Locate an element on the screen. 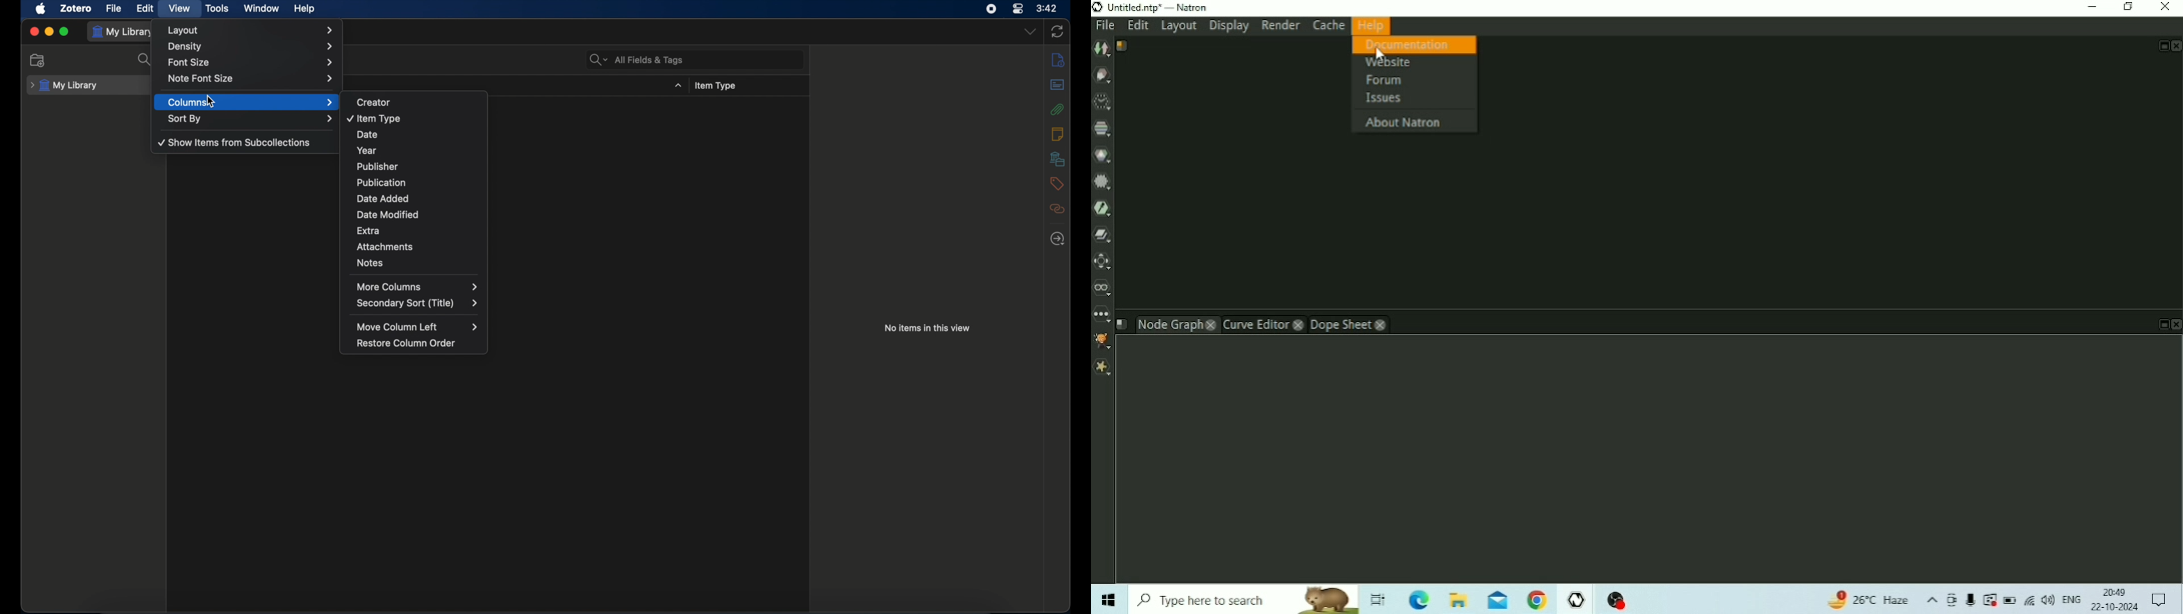 The height and width of the screenshot is (616, 2184). tags is located at coordinates (1058, 183).